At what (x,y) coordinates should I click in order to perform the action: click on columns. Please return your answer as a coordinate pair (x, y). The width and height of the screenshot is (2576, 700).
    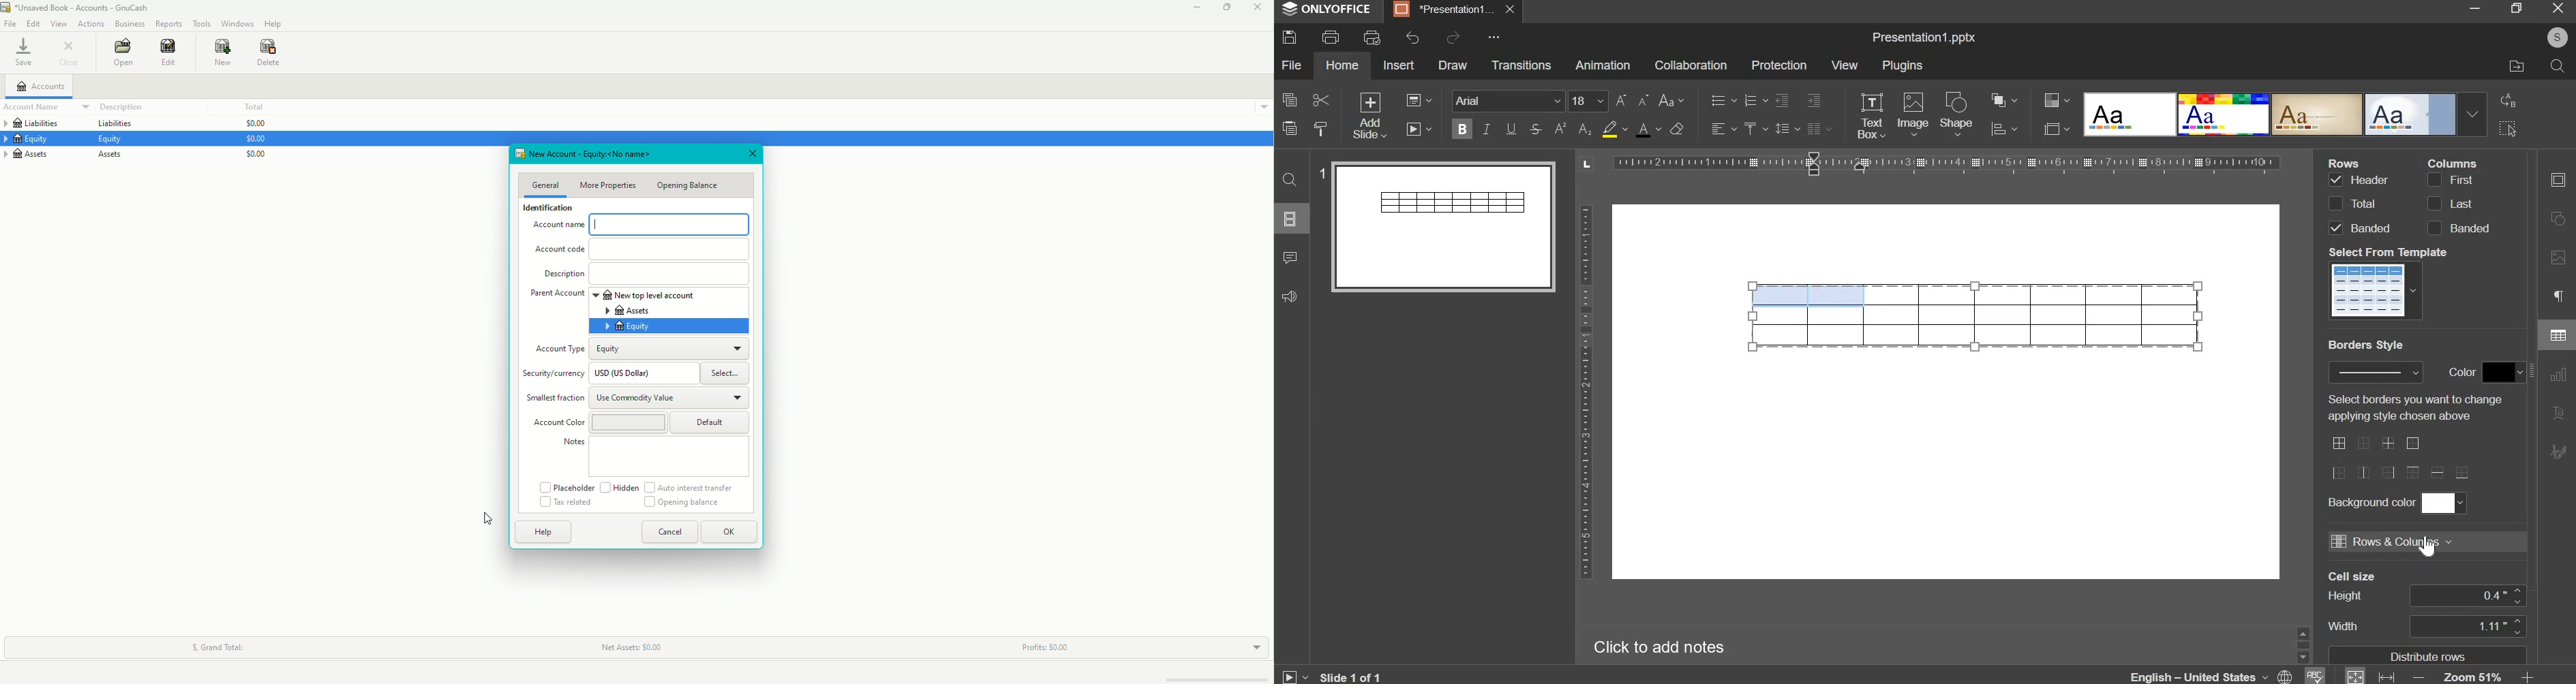
    Looking at the image, I should click on (2457, 203).